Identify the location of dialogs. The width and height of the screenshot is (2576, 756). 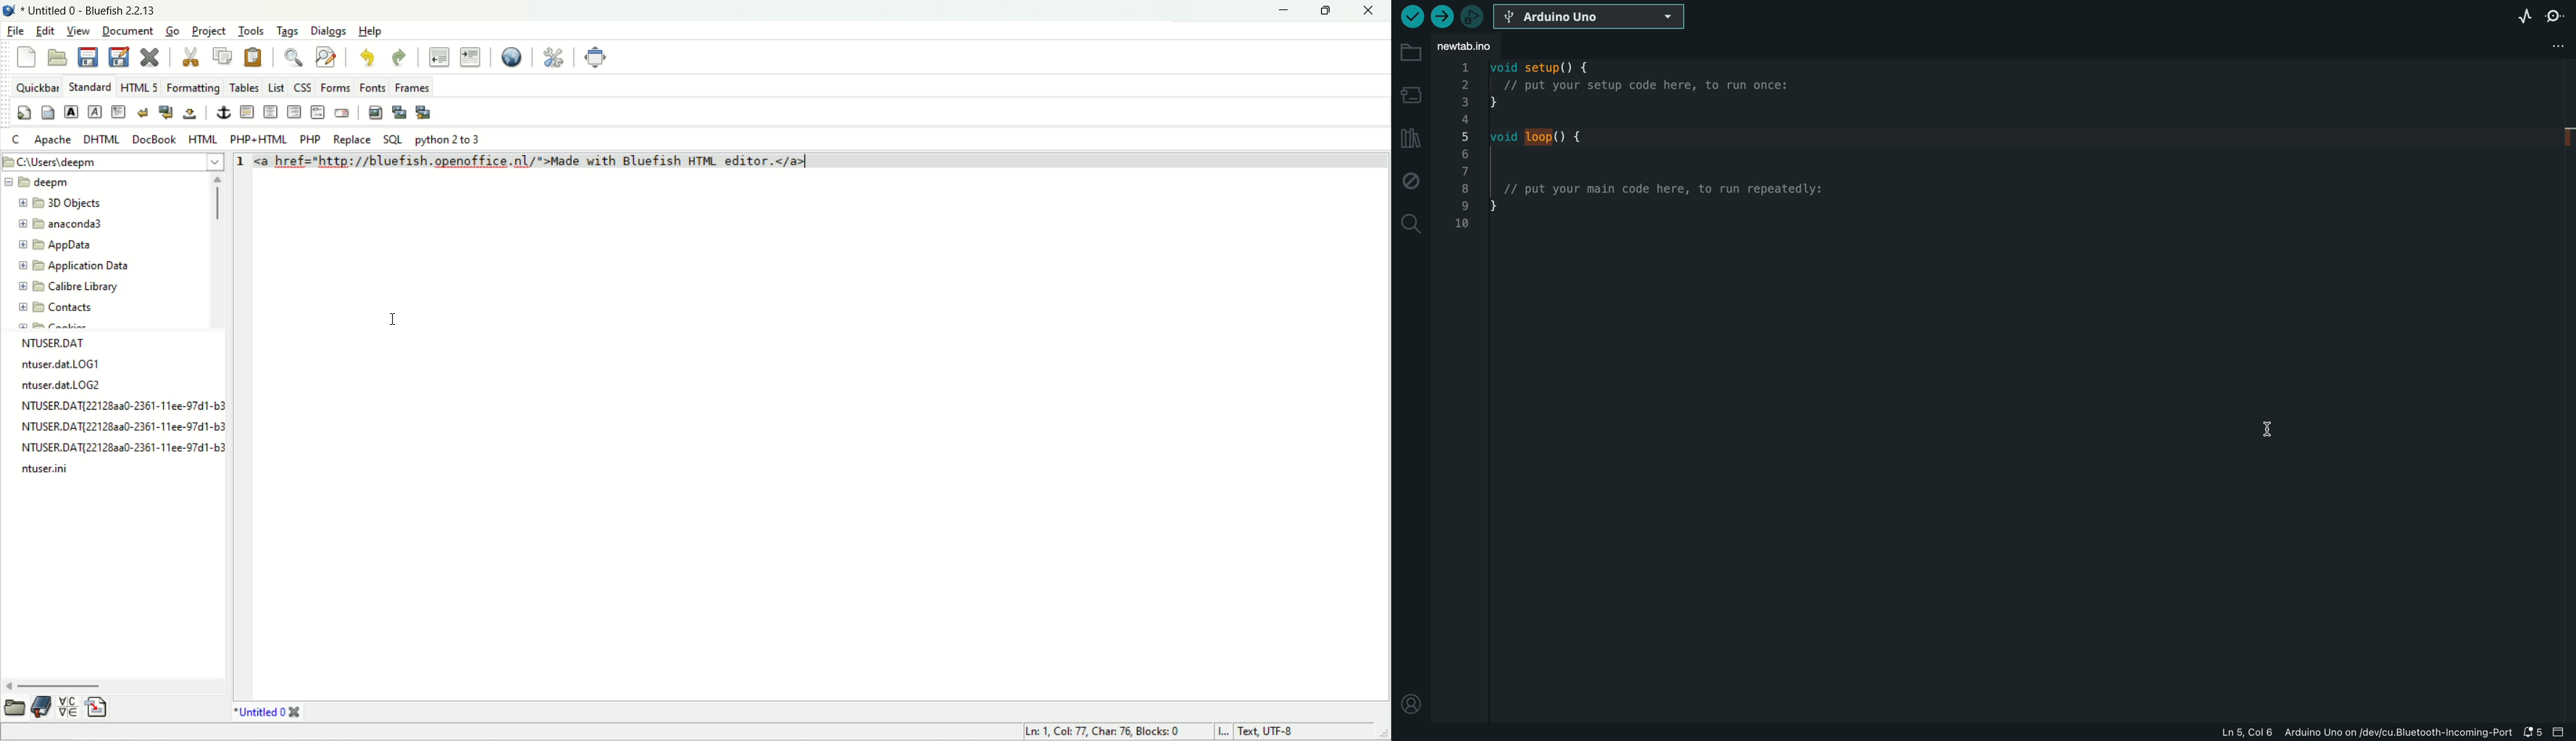
(328, 29).